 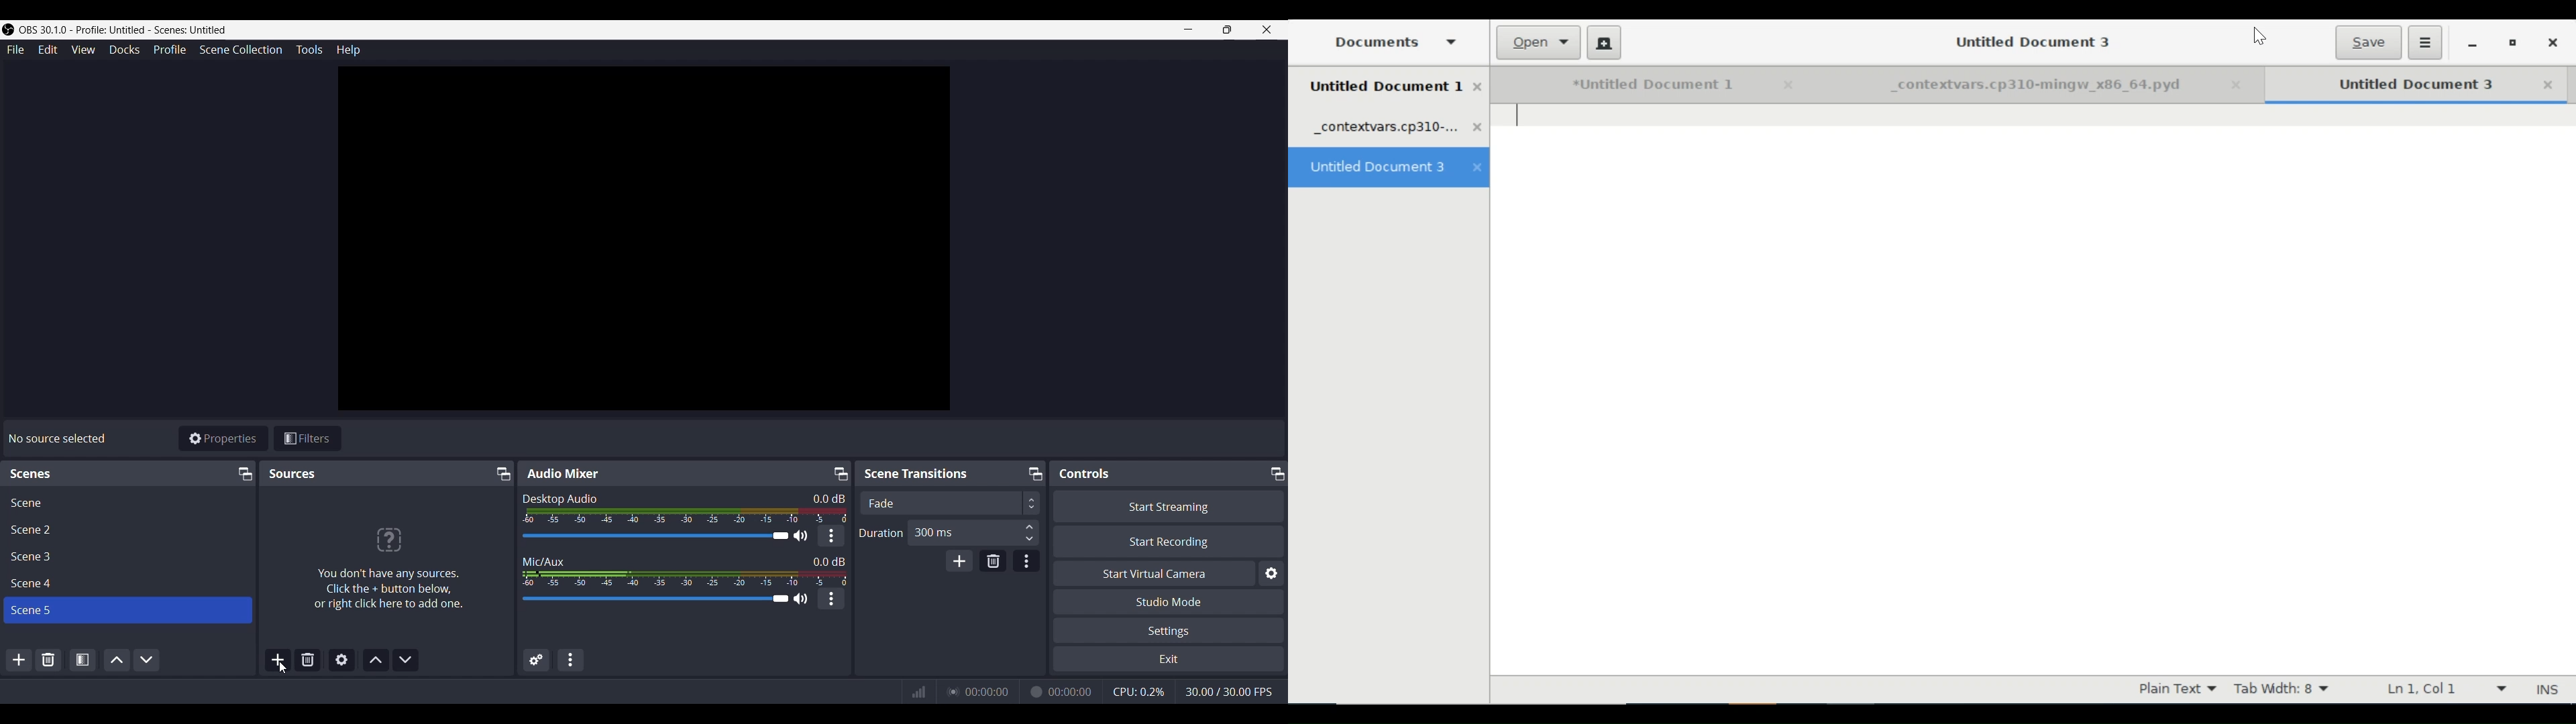 What do you see at coordinates (2242, 86) in the screenshot?
I see `Close` at bounding box center [2242, 86].